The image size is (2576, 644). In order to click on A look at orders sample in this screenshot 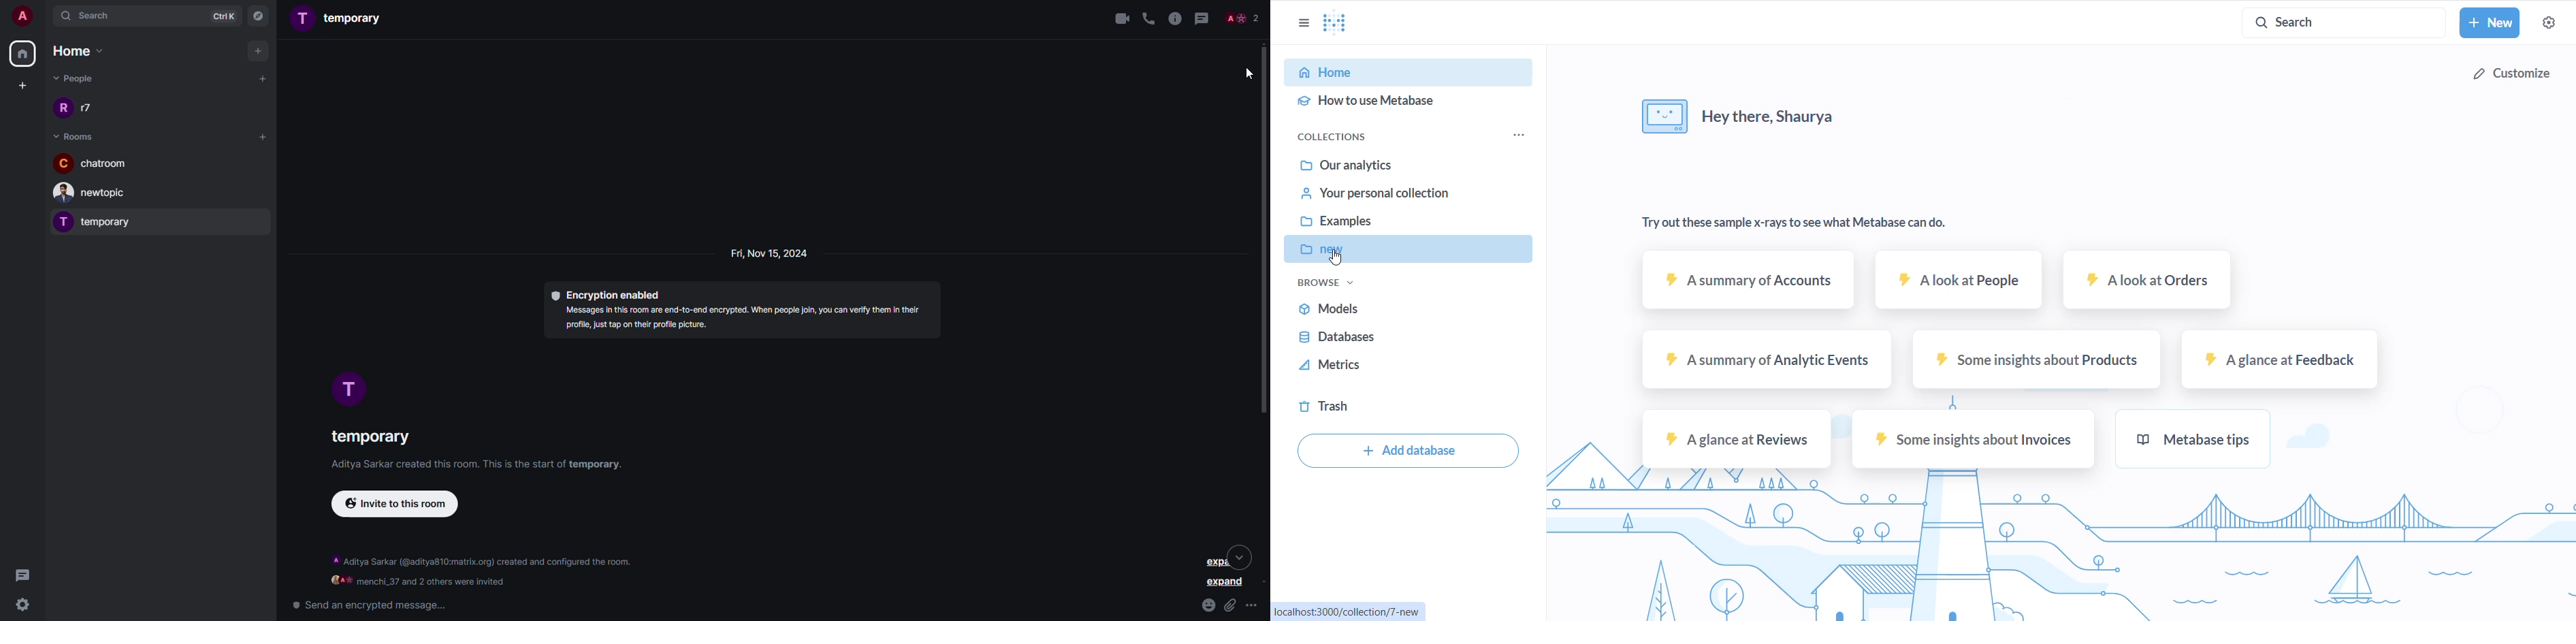, I will do `click(2148, 285)`.